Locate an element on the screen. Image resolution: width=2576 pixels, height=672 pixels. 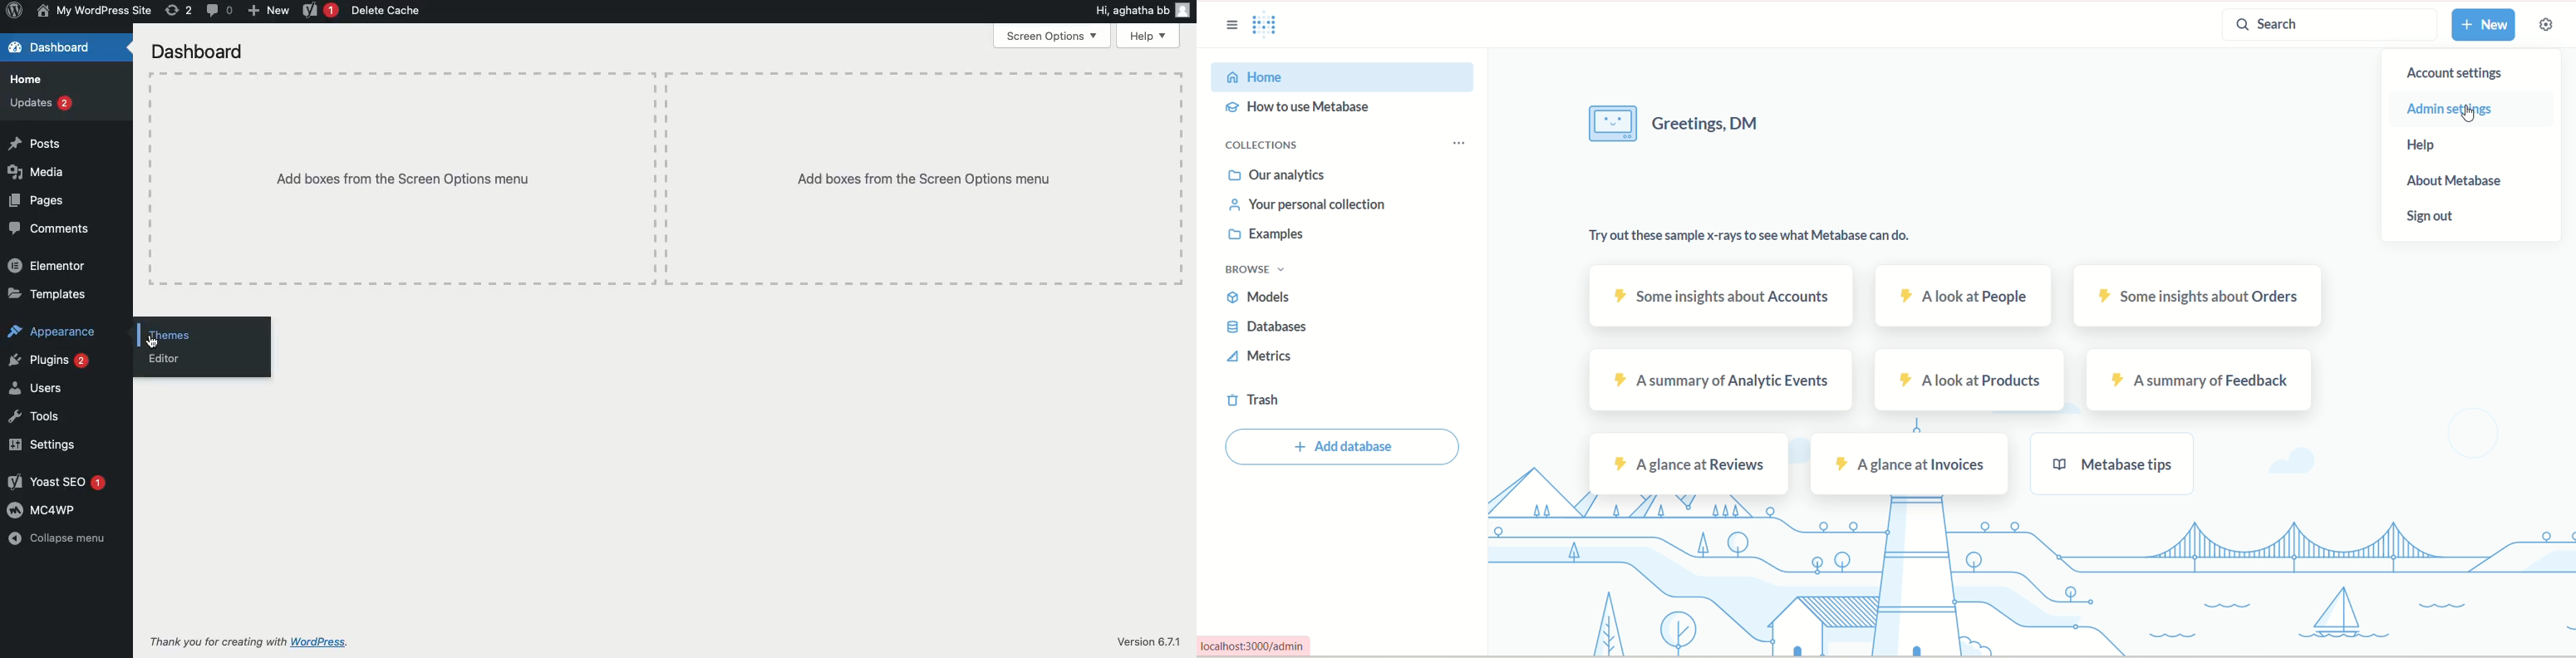
collections is located at coordinates (1263, 146).